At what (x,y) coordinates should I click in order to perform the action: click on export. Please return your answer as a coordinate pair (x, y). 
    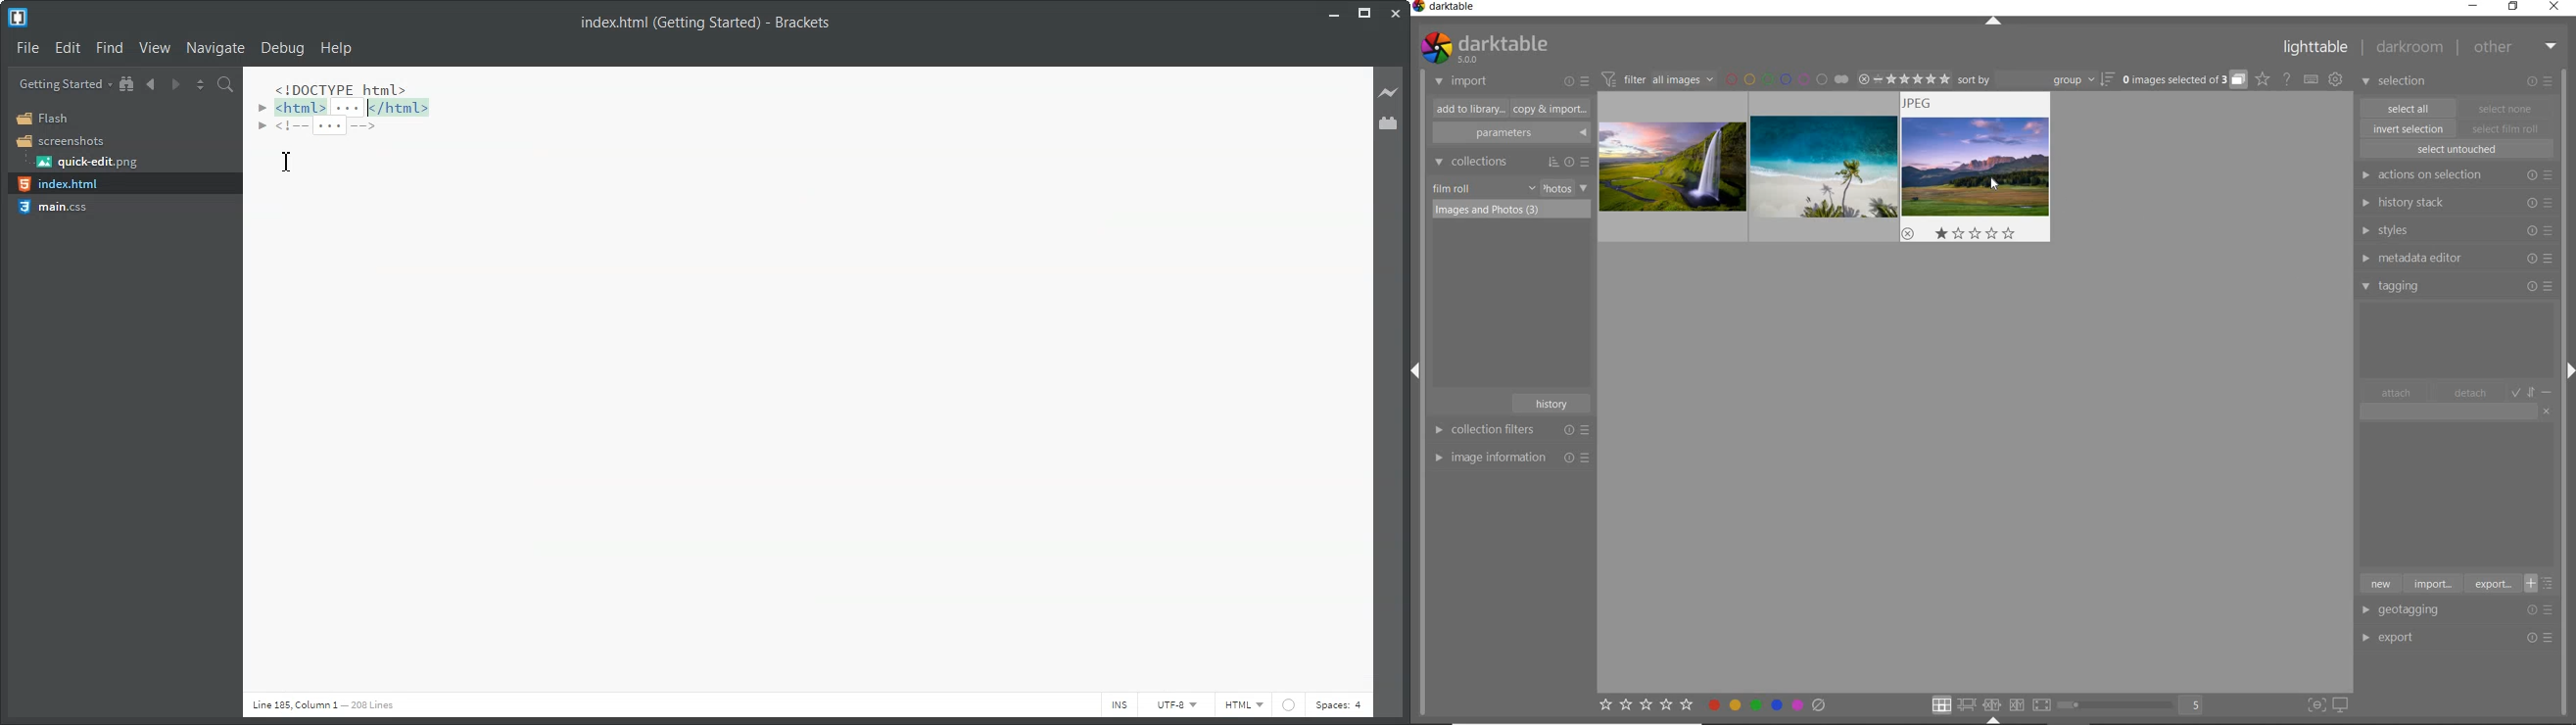
    Looking at the image, I should click on (2413, 636).